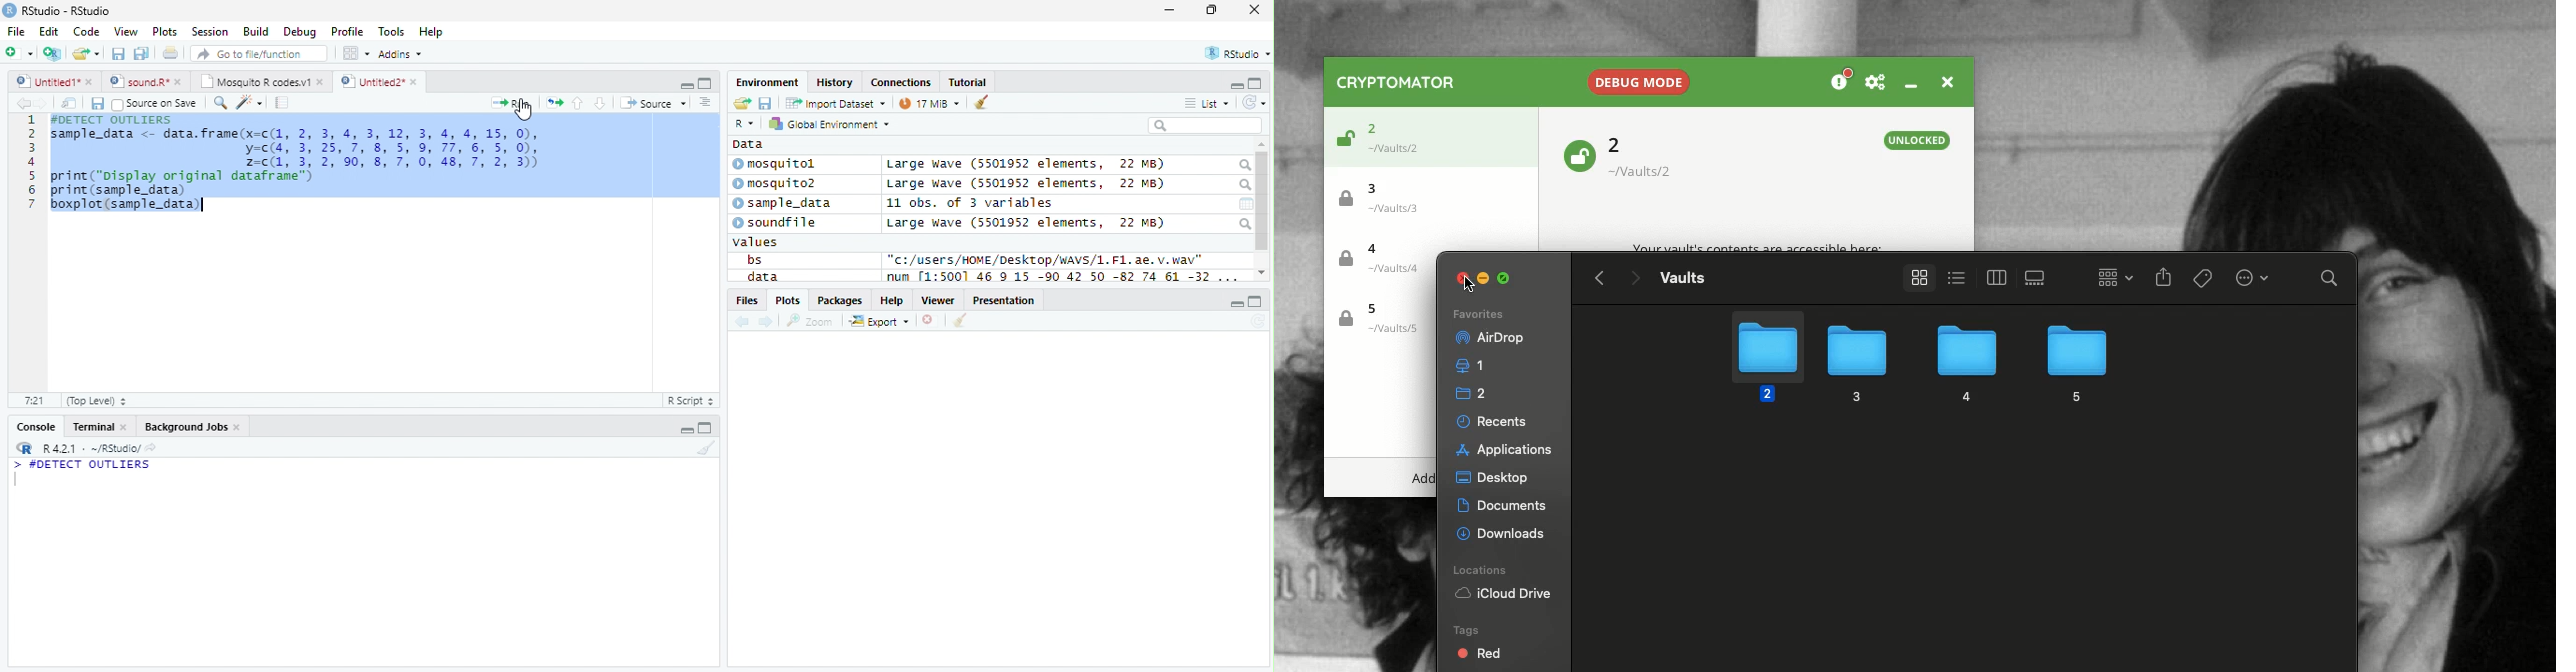 The image size is (2576, 672). What do you see at coordinates (601, 104) in the screenshot?
I see `Go to next session` at bounding box center [601, 104].